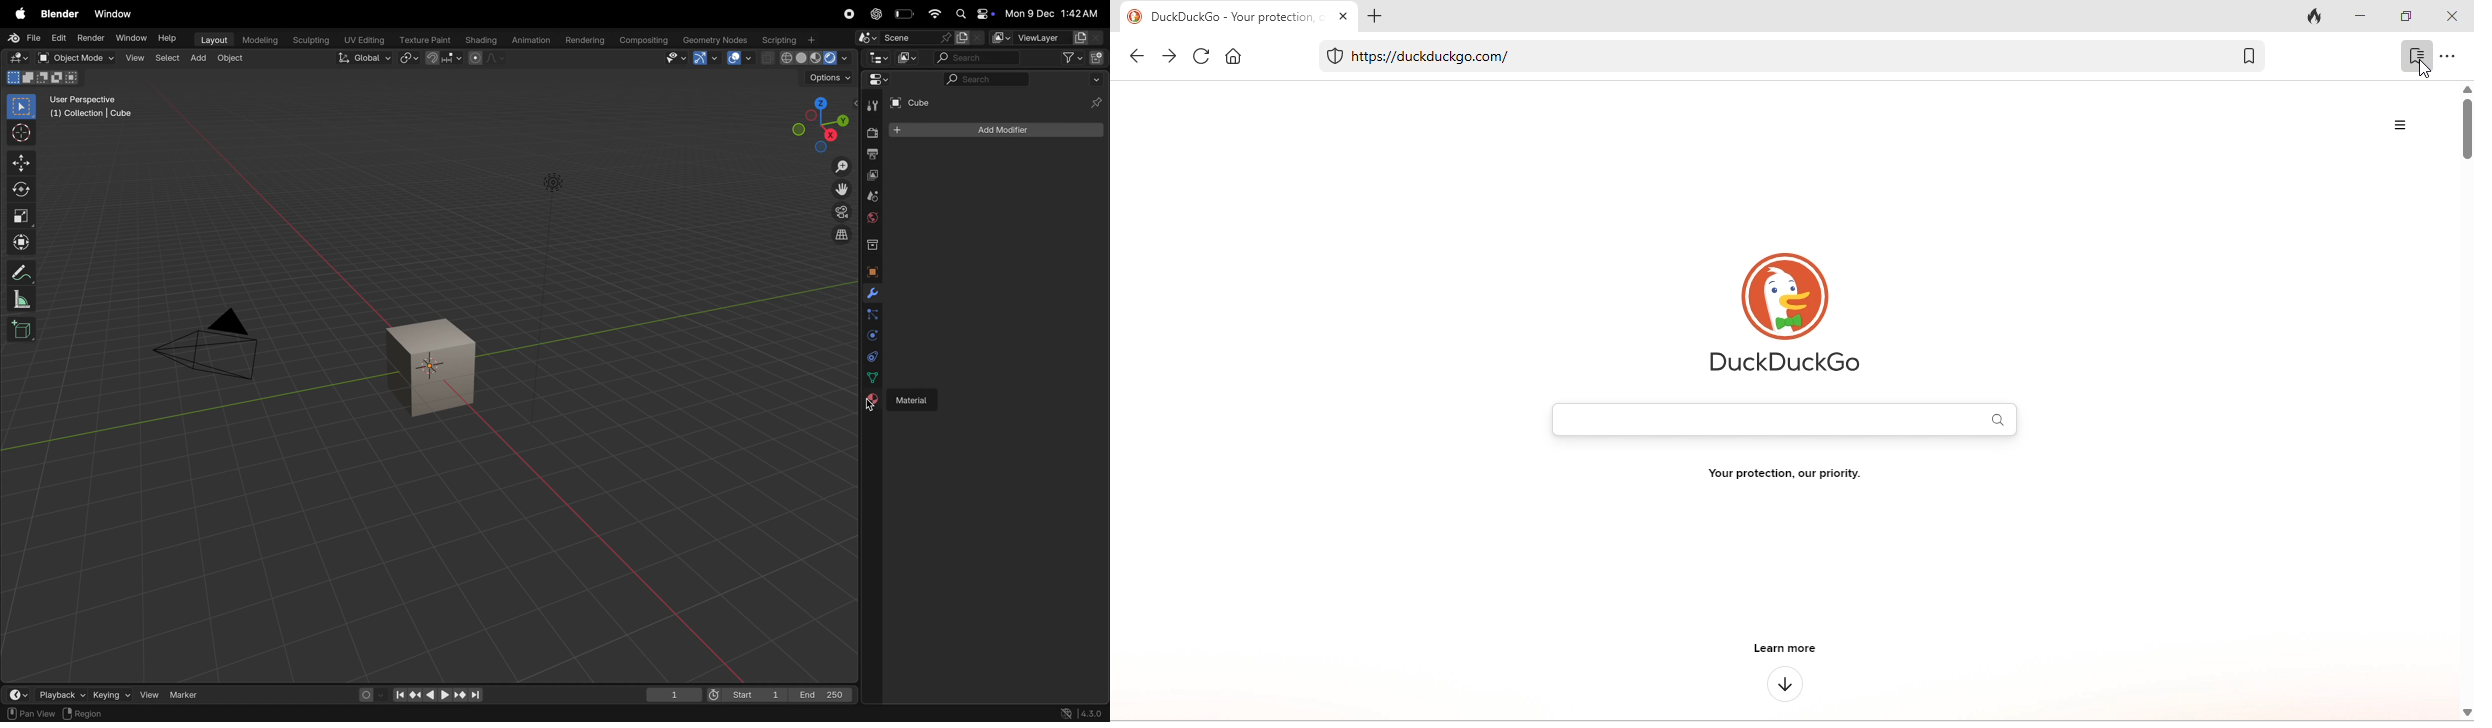 The width and height of the screenshot is (2492, 728). Describe the element at coordinates (1782, 648) in the screenshot. I see `learn more` at that location.